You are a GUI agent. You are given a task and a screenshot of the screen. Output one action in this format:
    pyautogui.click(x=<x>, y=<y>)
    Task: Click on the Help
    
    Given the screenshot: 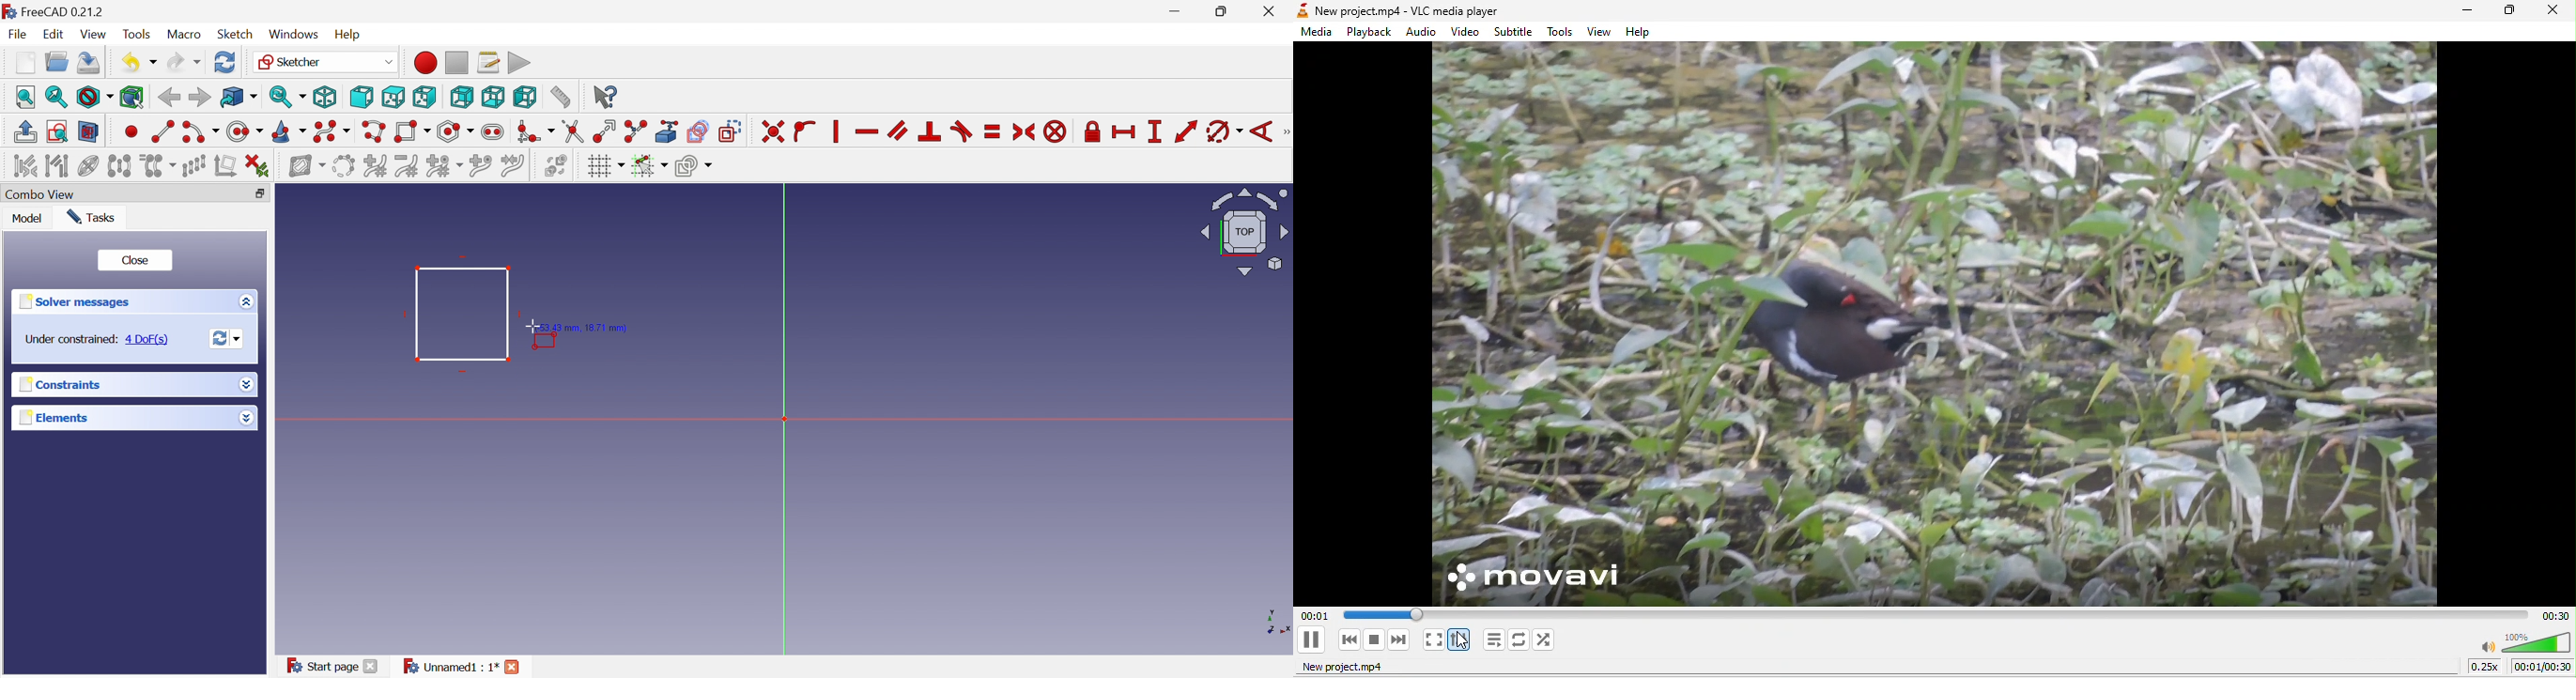 What is the action you would take?
    pyautogui.click(x=348, y=34)
    